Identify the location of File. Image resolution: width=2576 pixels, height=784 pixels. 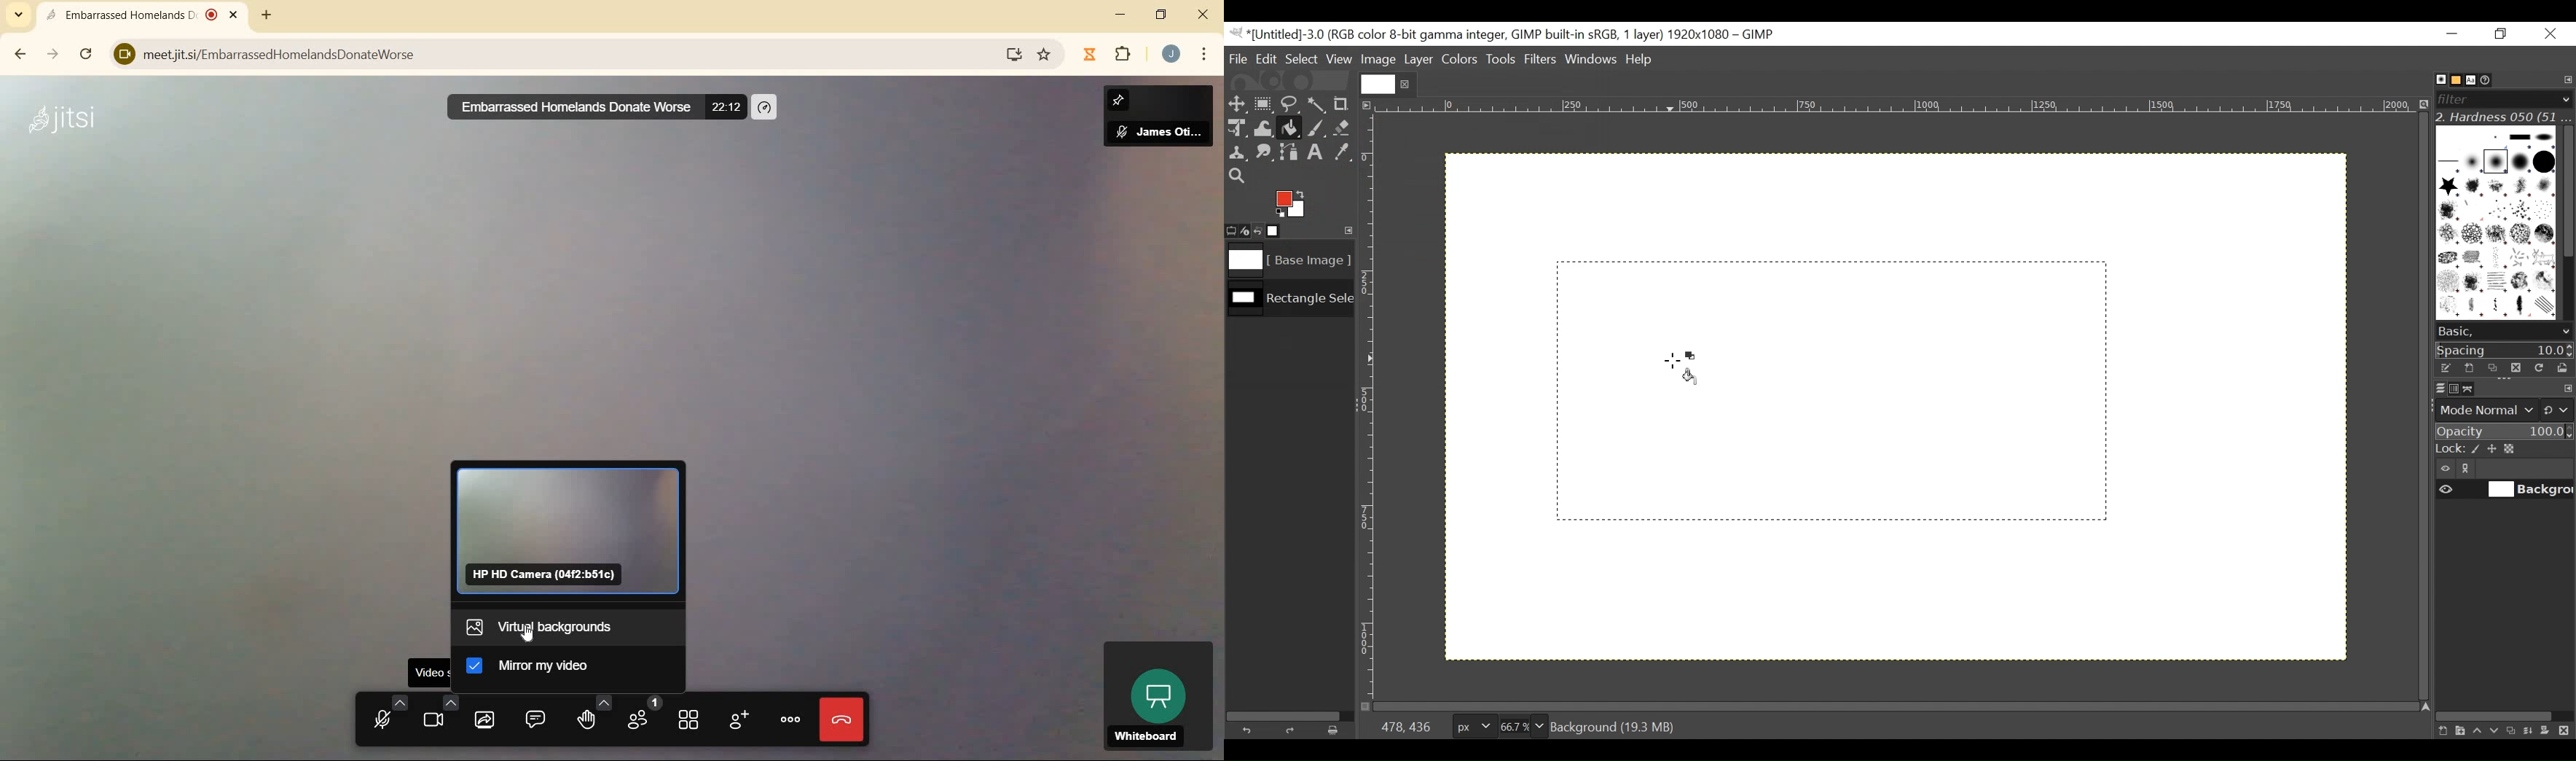
(1239, 58).